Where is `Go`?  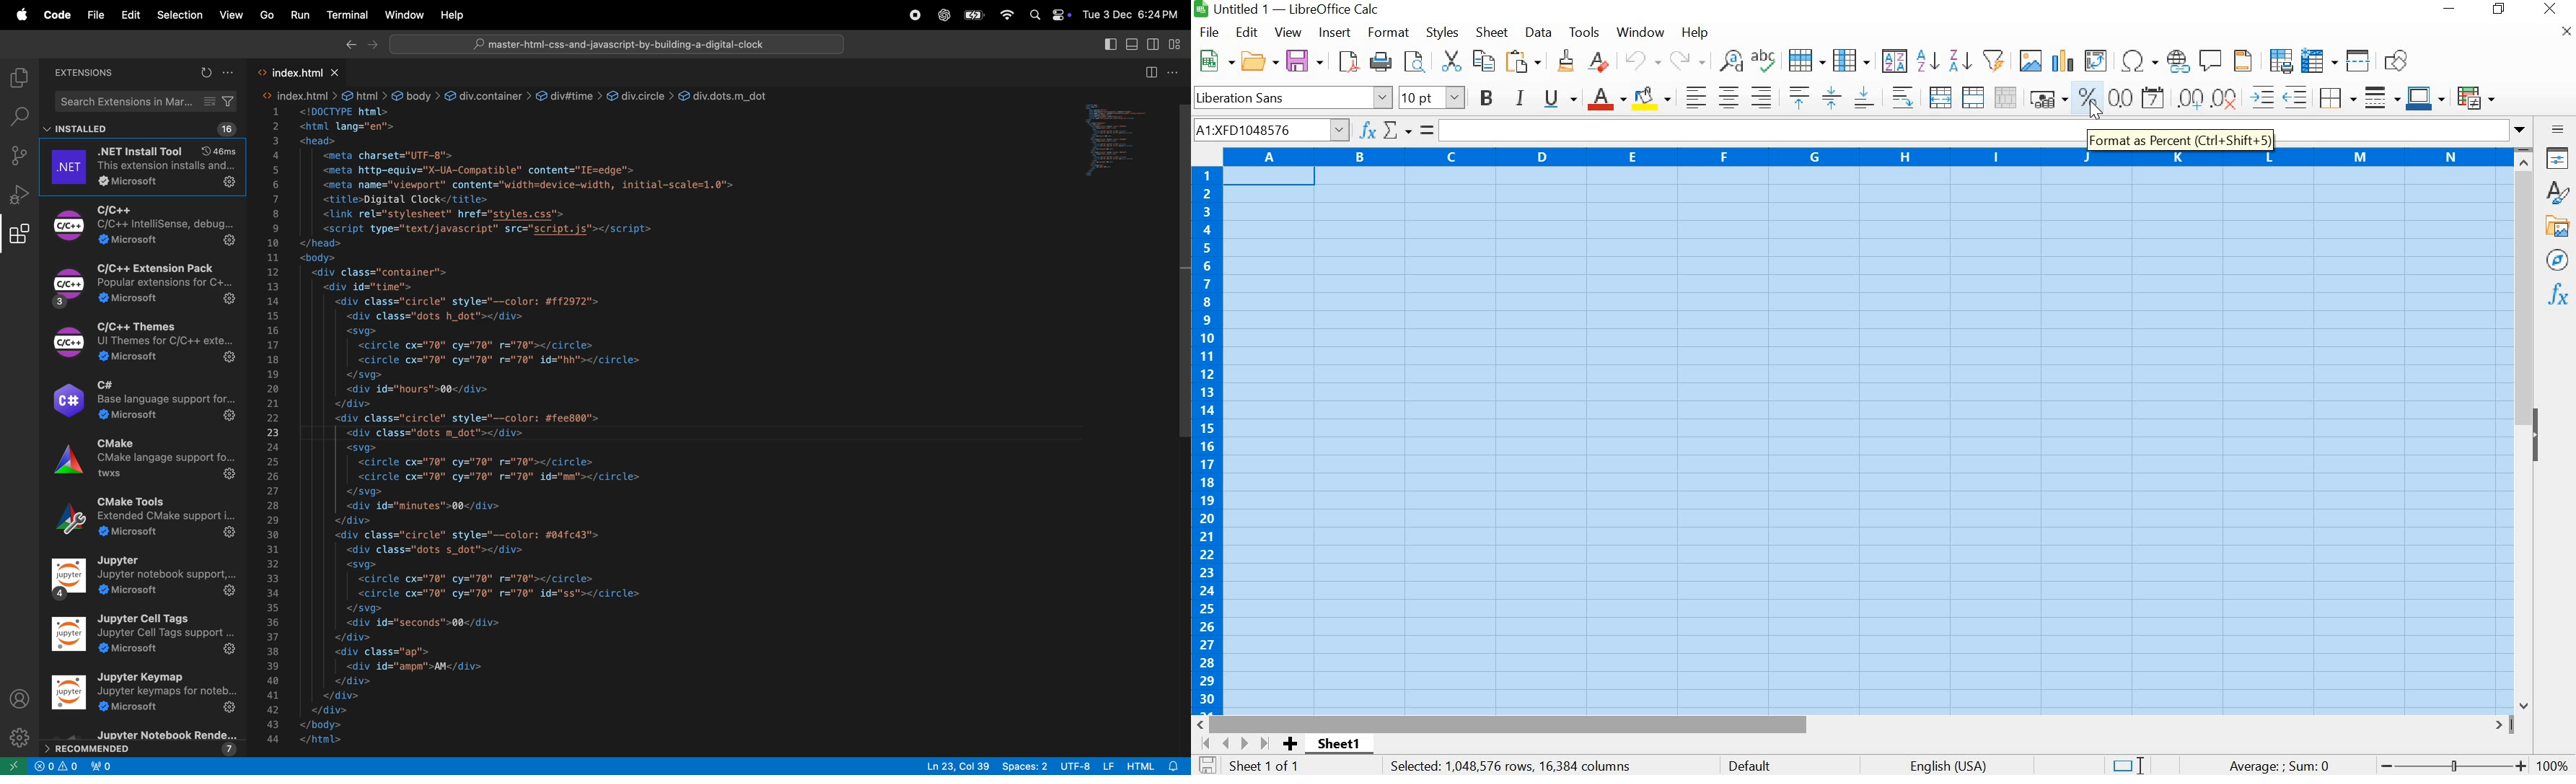
Go is located at coordinates (267, 16).